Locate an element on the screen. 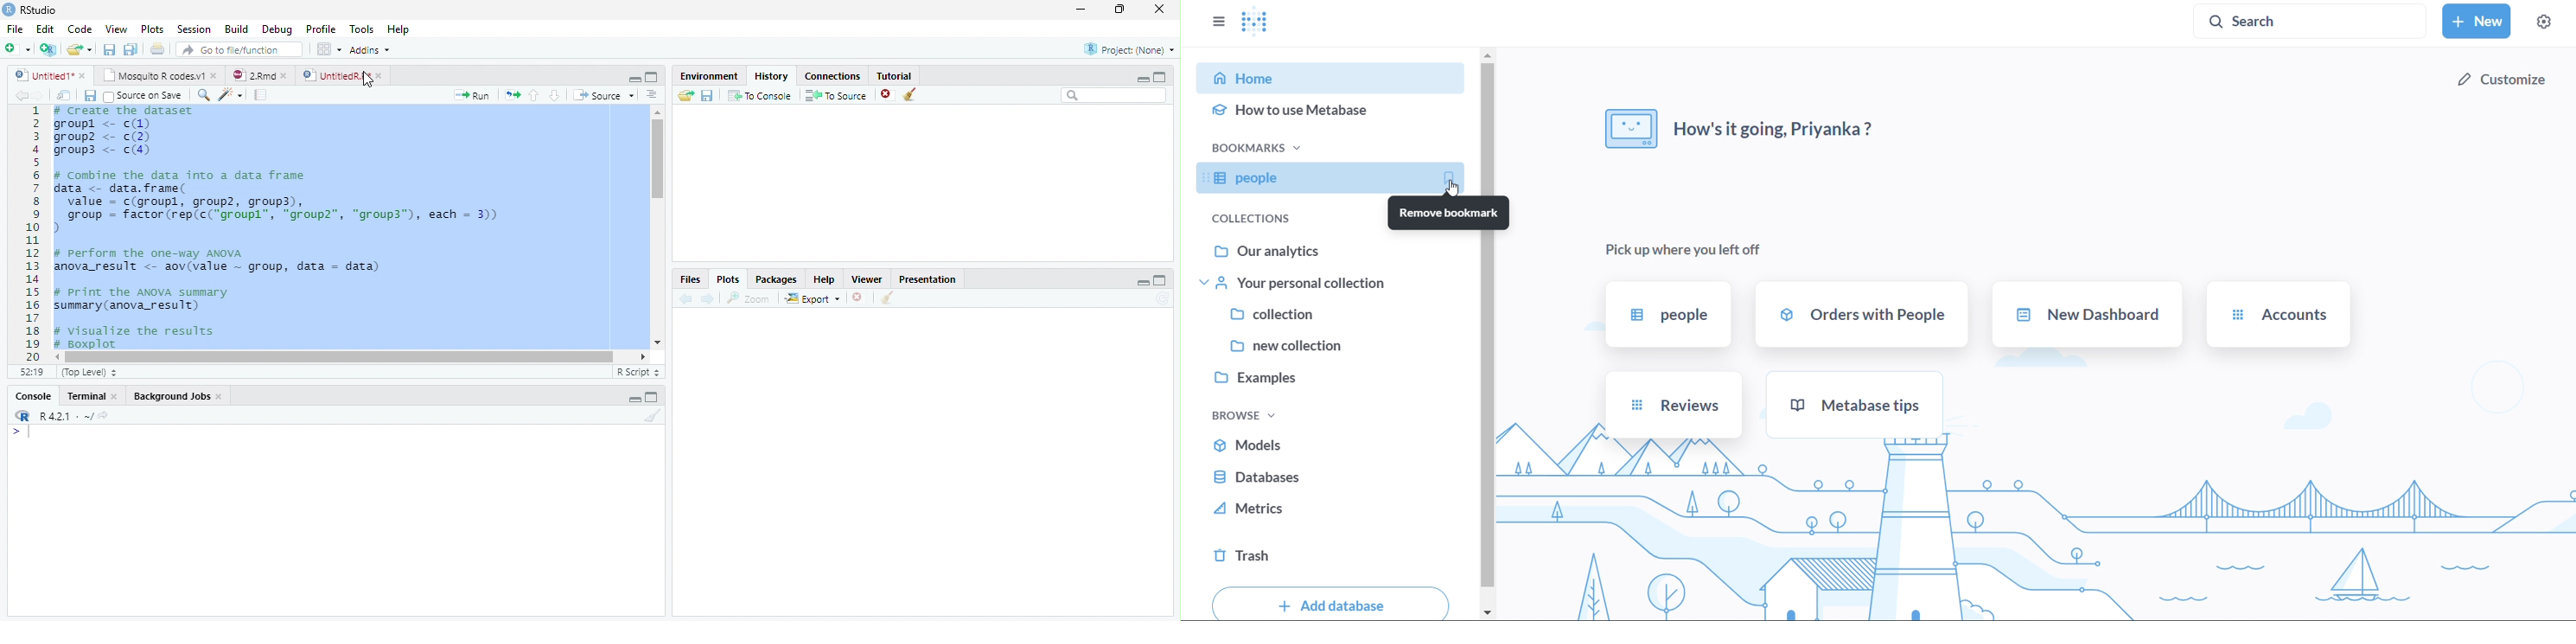 The height and width of the screenshot is (644, 2576). Alignment is located at coordinates (651, 96).